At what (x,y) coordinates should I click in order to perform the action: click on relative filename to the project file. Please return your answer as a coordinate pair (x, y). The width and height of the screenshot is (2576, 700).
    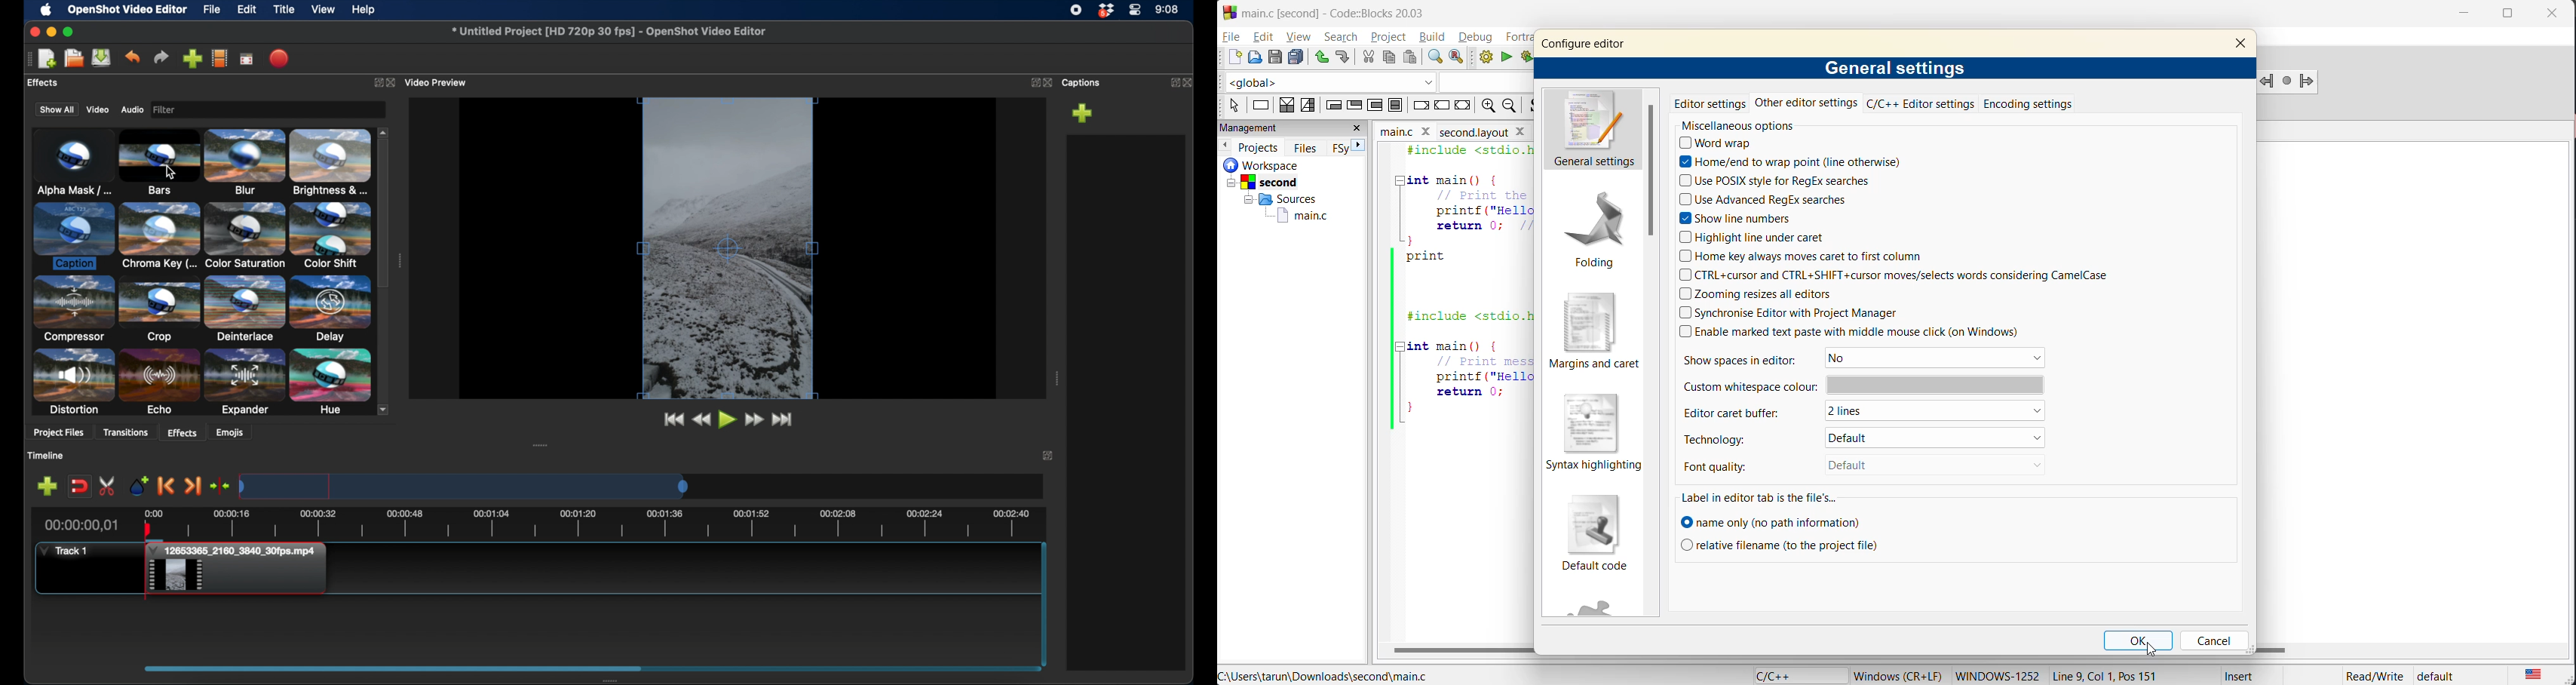
    Looking at the image, I should click on (1778, 545).